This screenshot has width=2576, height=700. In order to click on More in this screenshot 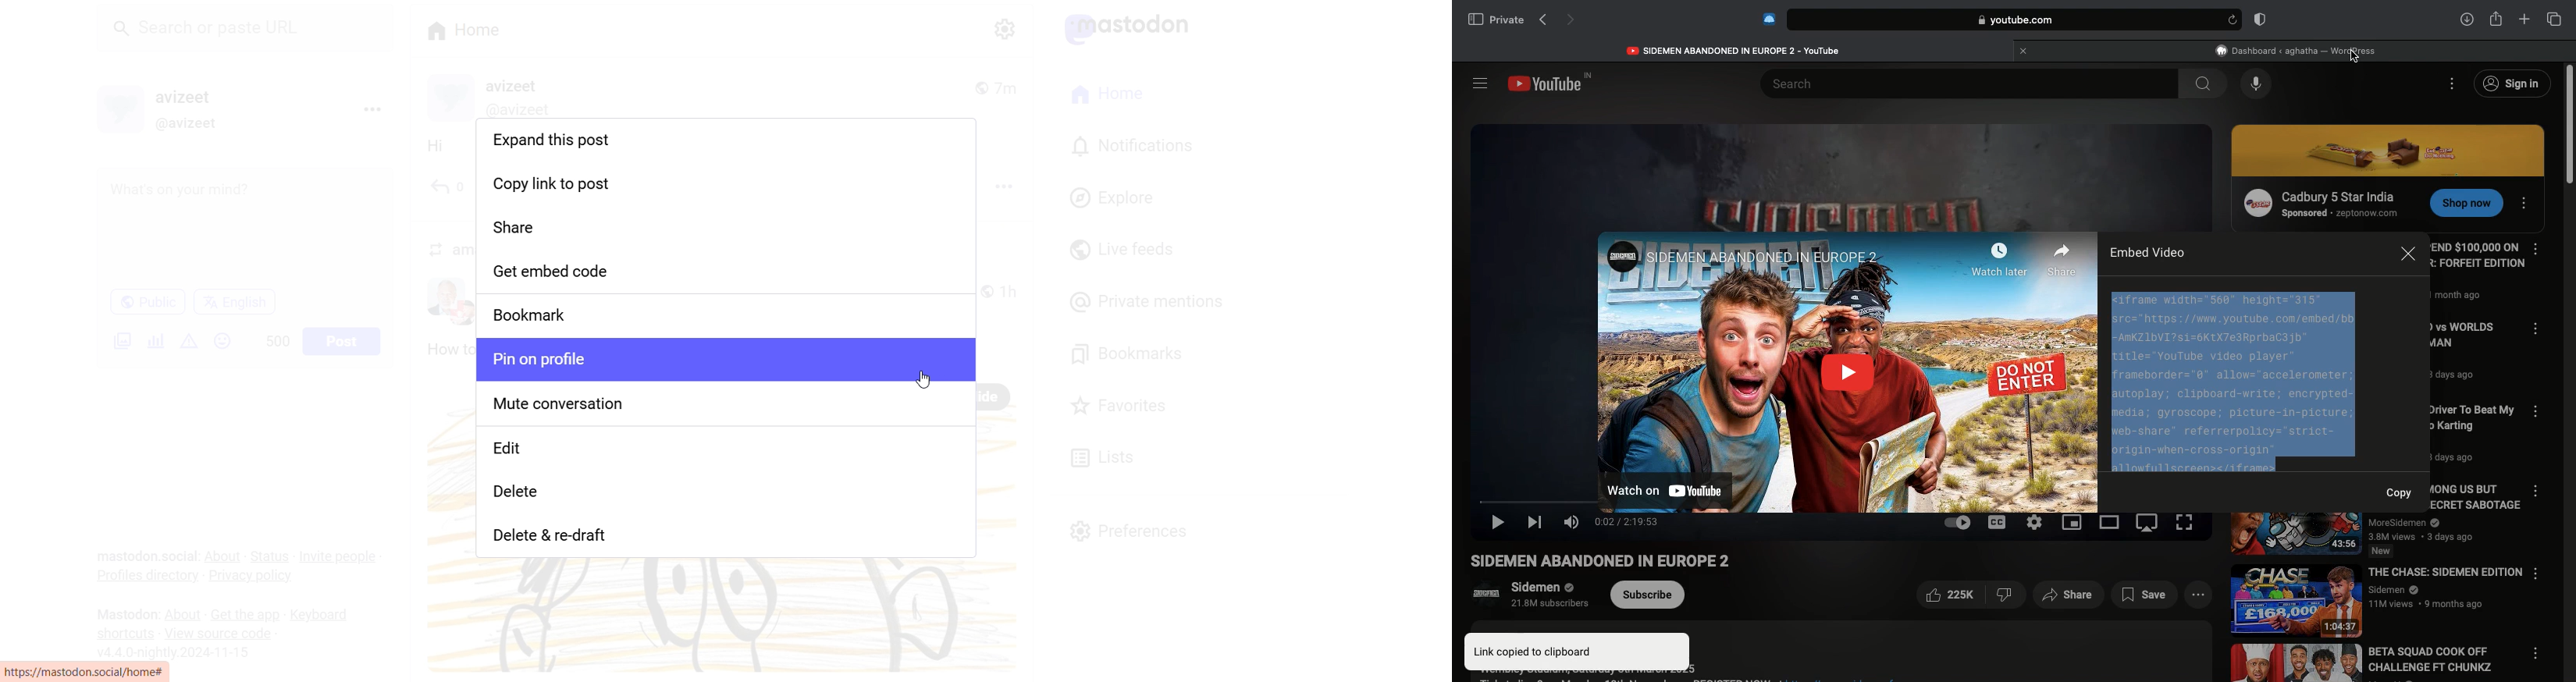, I will do `click(1038, 209)`.